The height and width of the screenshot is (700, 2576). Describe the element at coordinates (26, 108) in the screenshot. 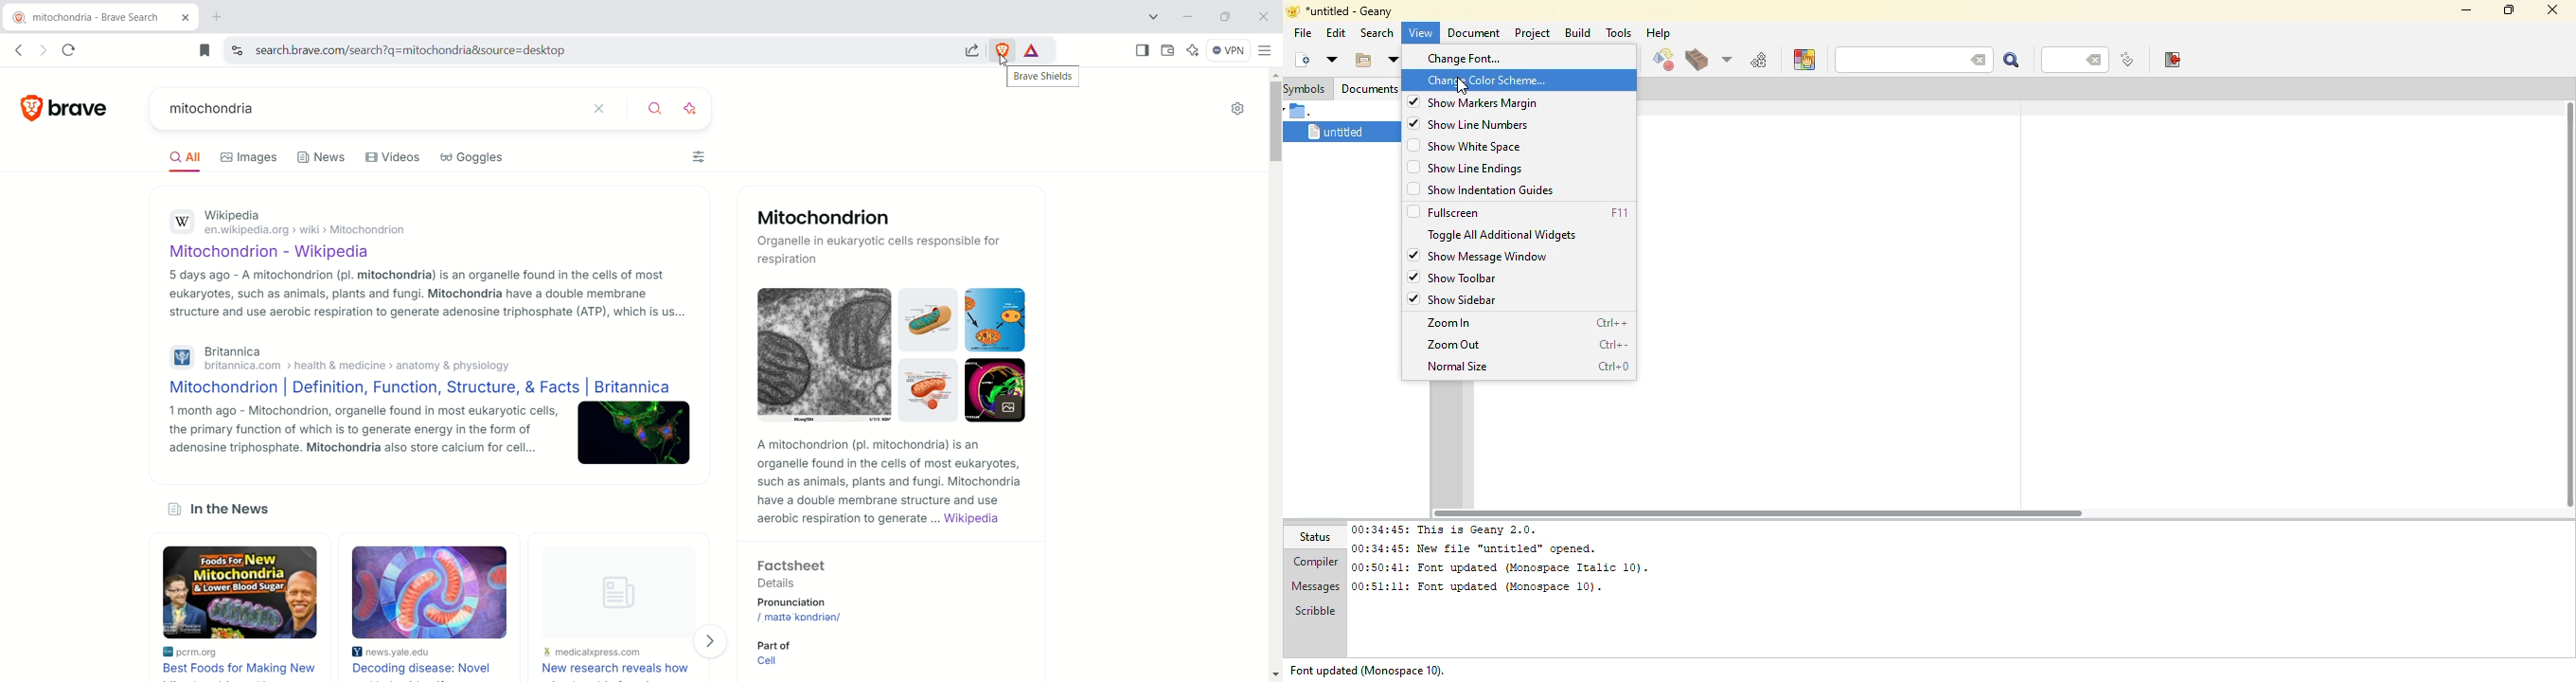

I see `logo` at that location.